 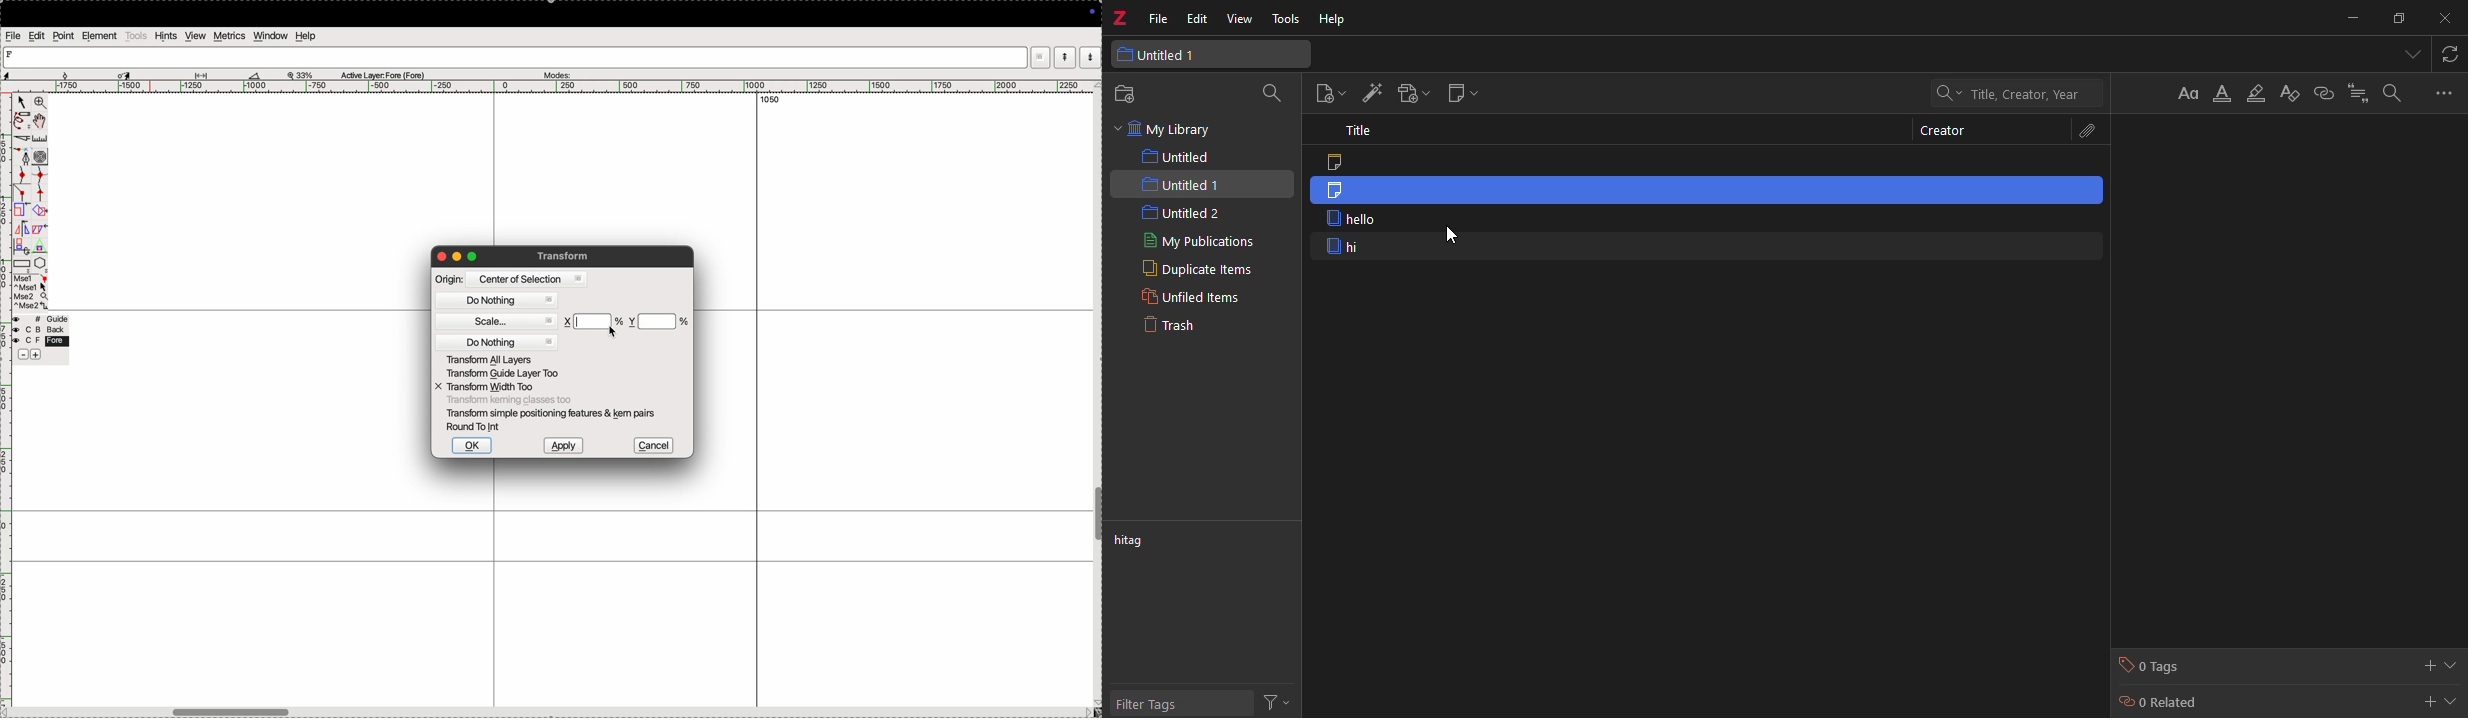 I want to click on file, so click(x=1158, y=21).